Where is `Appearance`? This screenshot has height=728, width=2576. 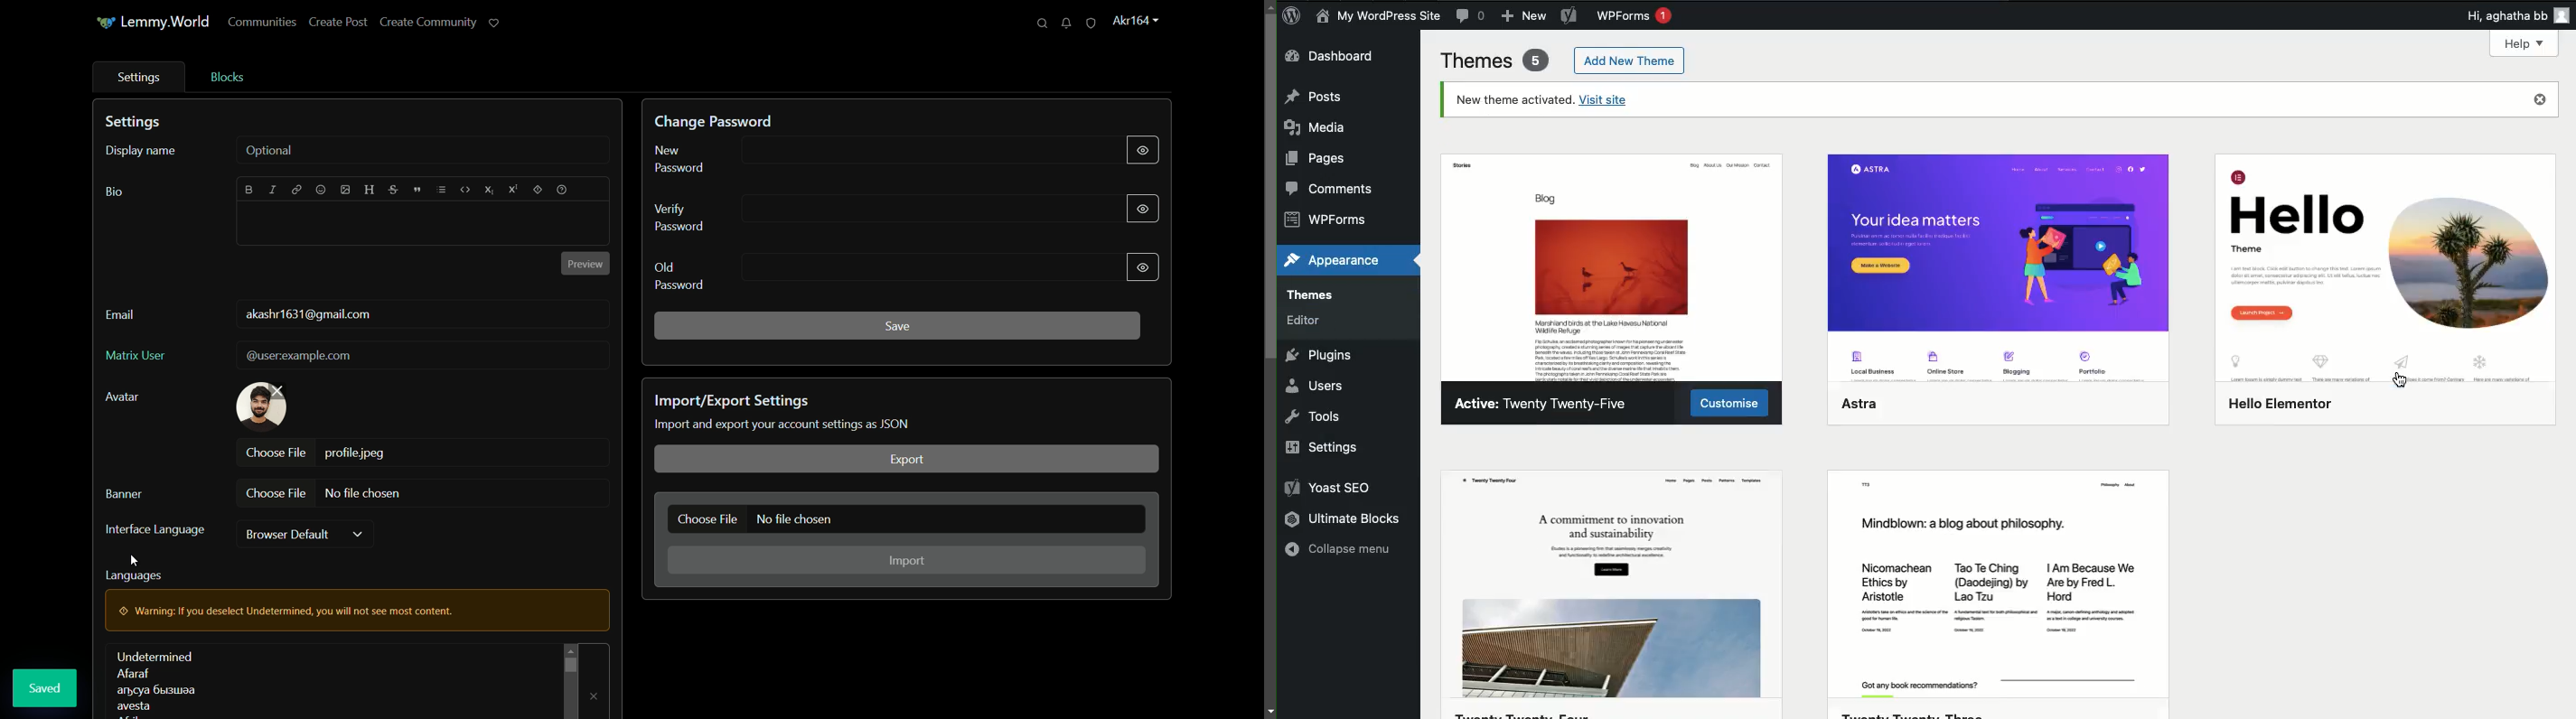 Appearance is located at coordinates (1331, 258).